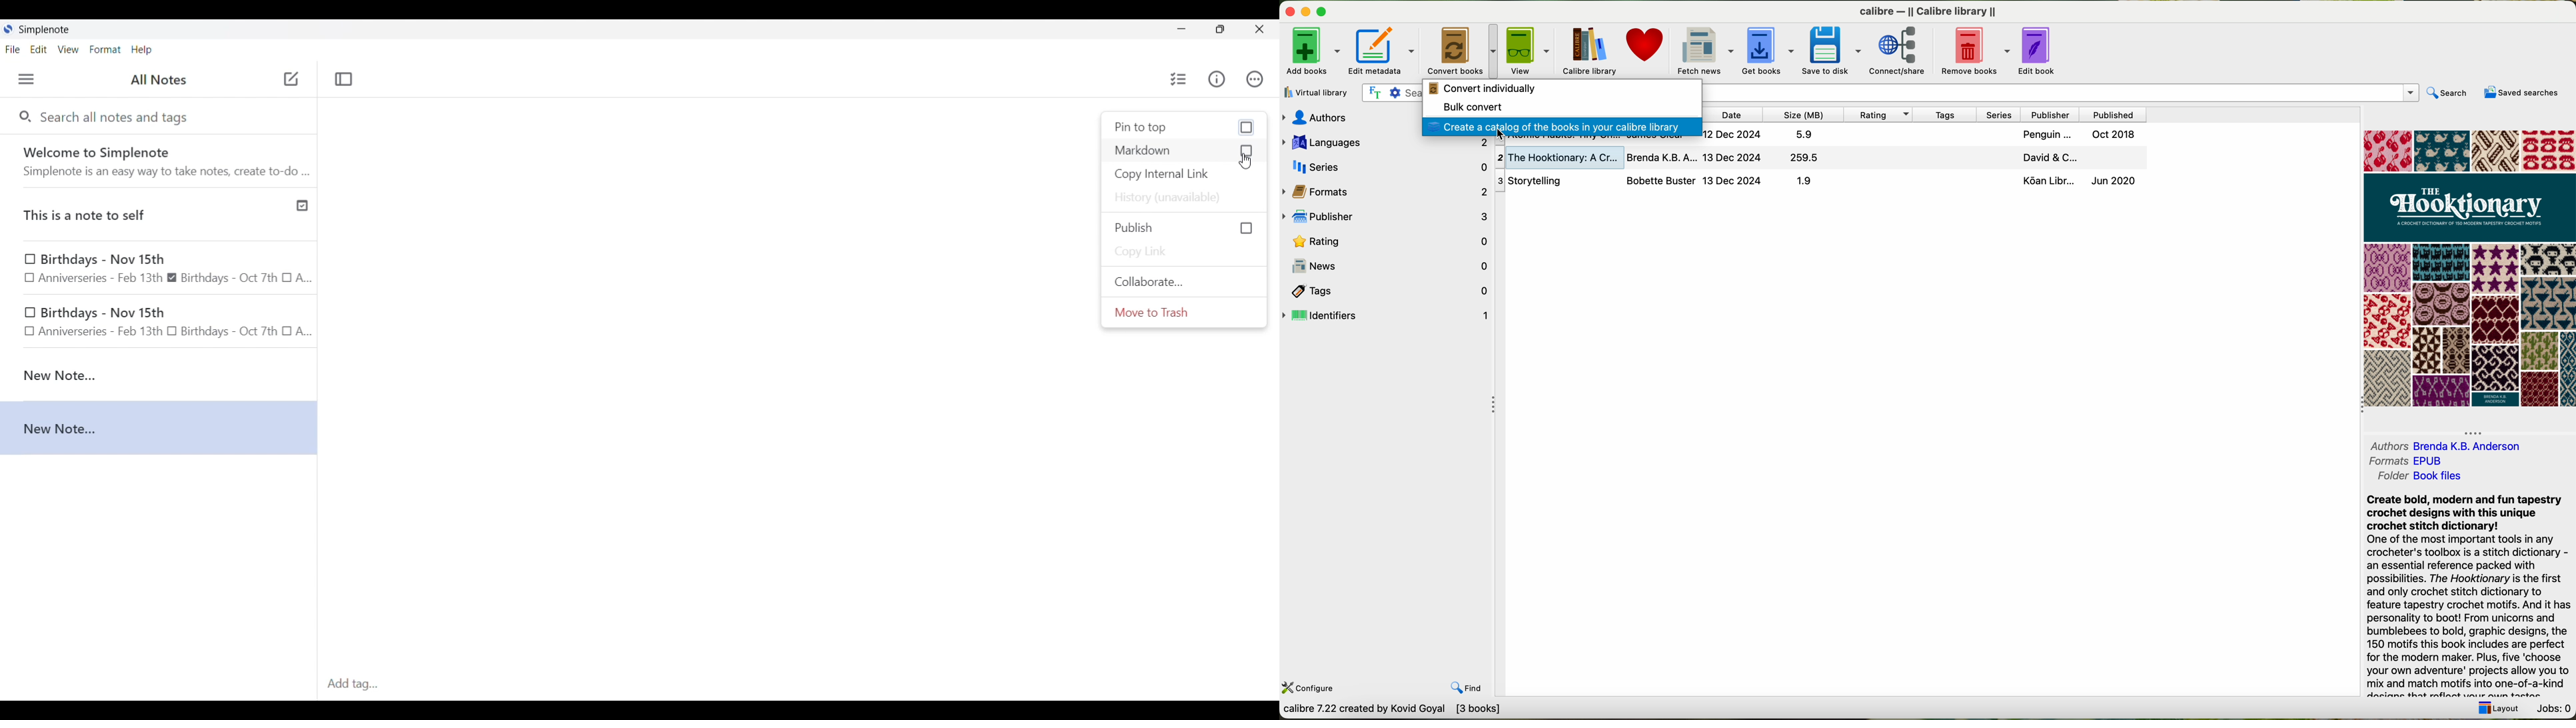 The height and width of the screenshot is (728, 2576). Describe the element at coordinates (1461, 51) in the screenshot. I see `click on convert books options` at that location.